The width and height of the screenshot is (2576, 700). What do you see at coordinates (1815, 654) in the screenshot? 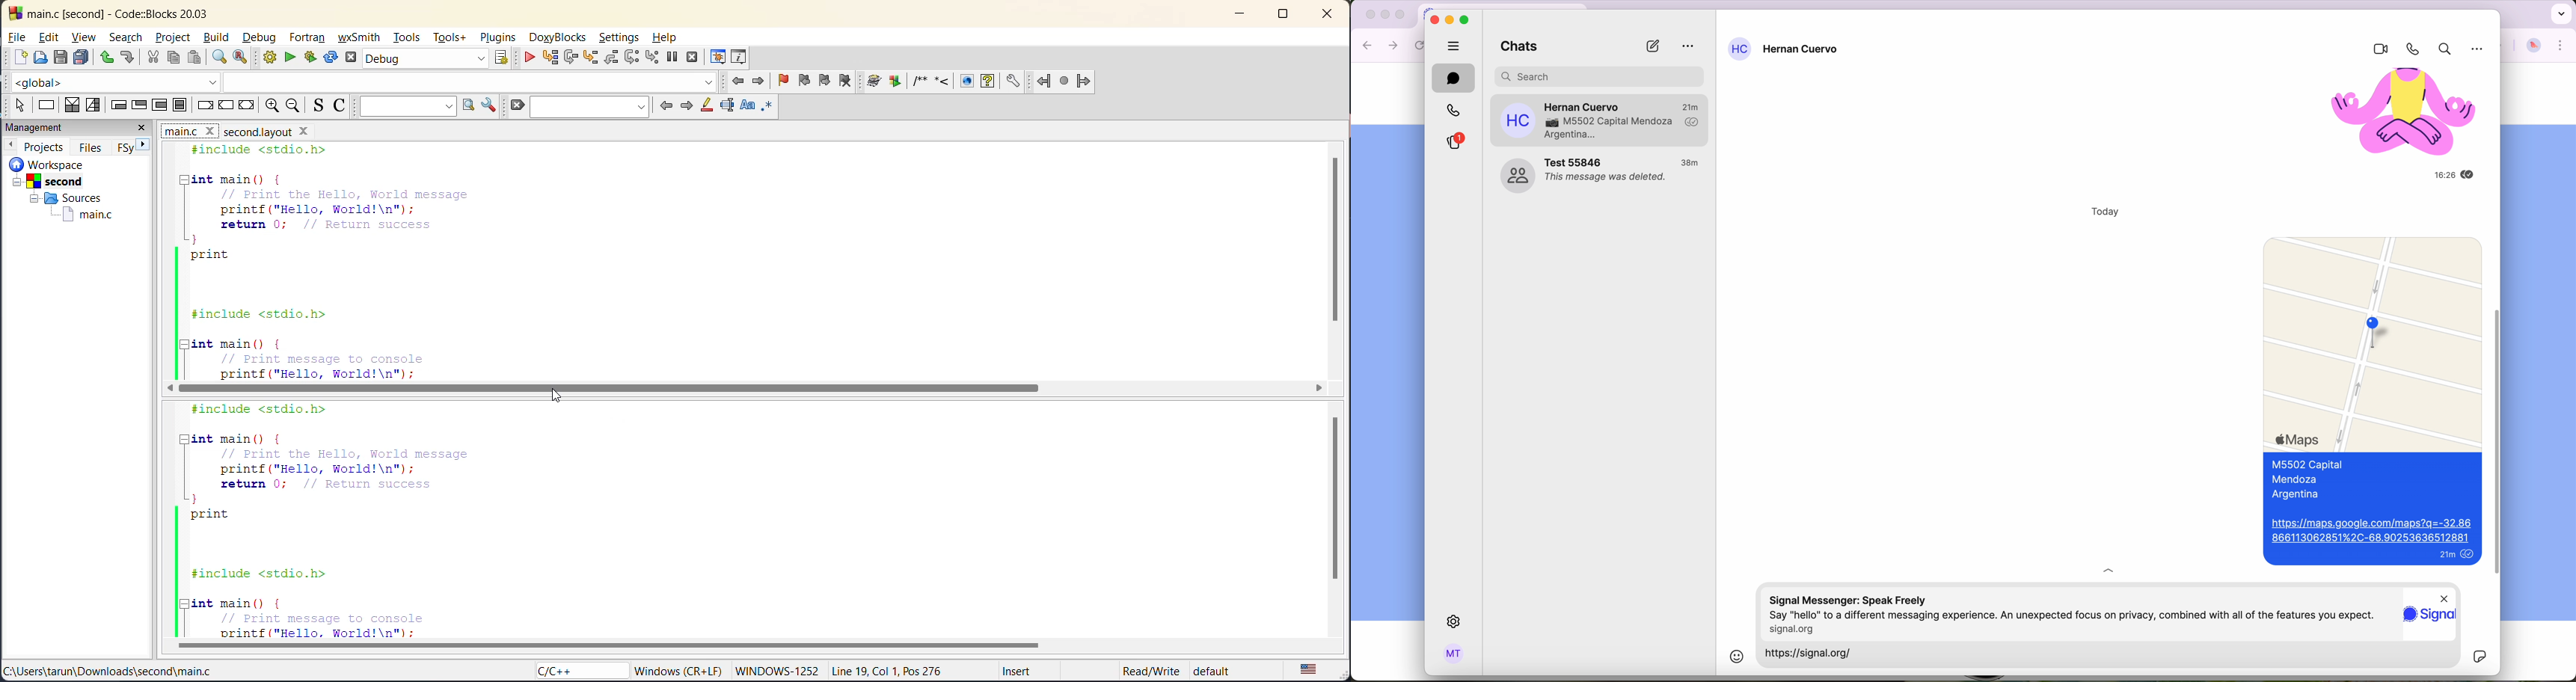
I see `https://signal.org/` at bounding box center [1815, 654].